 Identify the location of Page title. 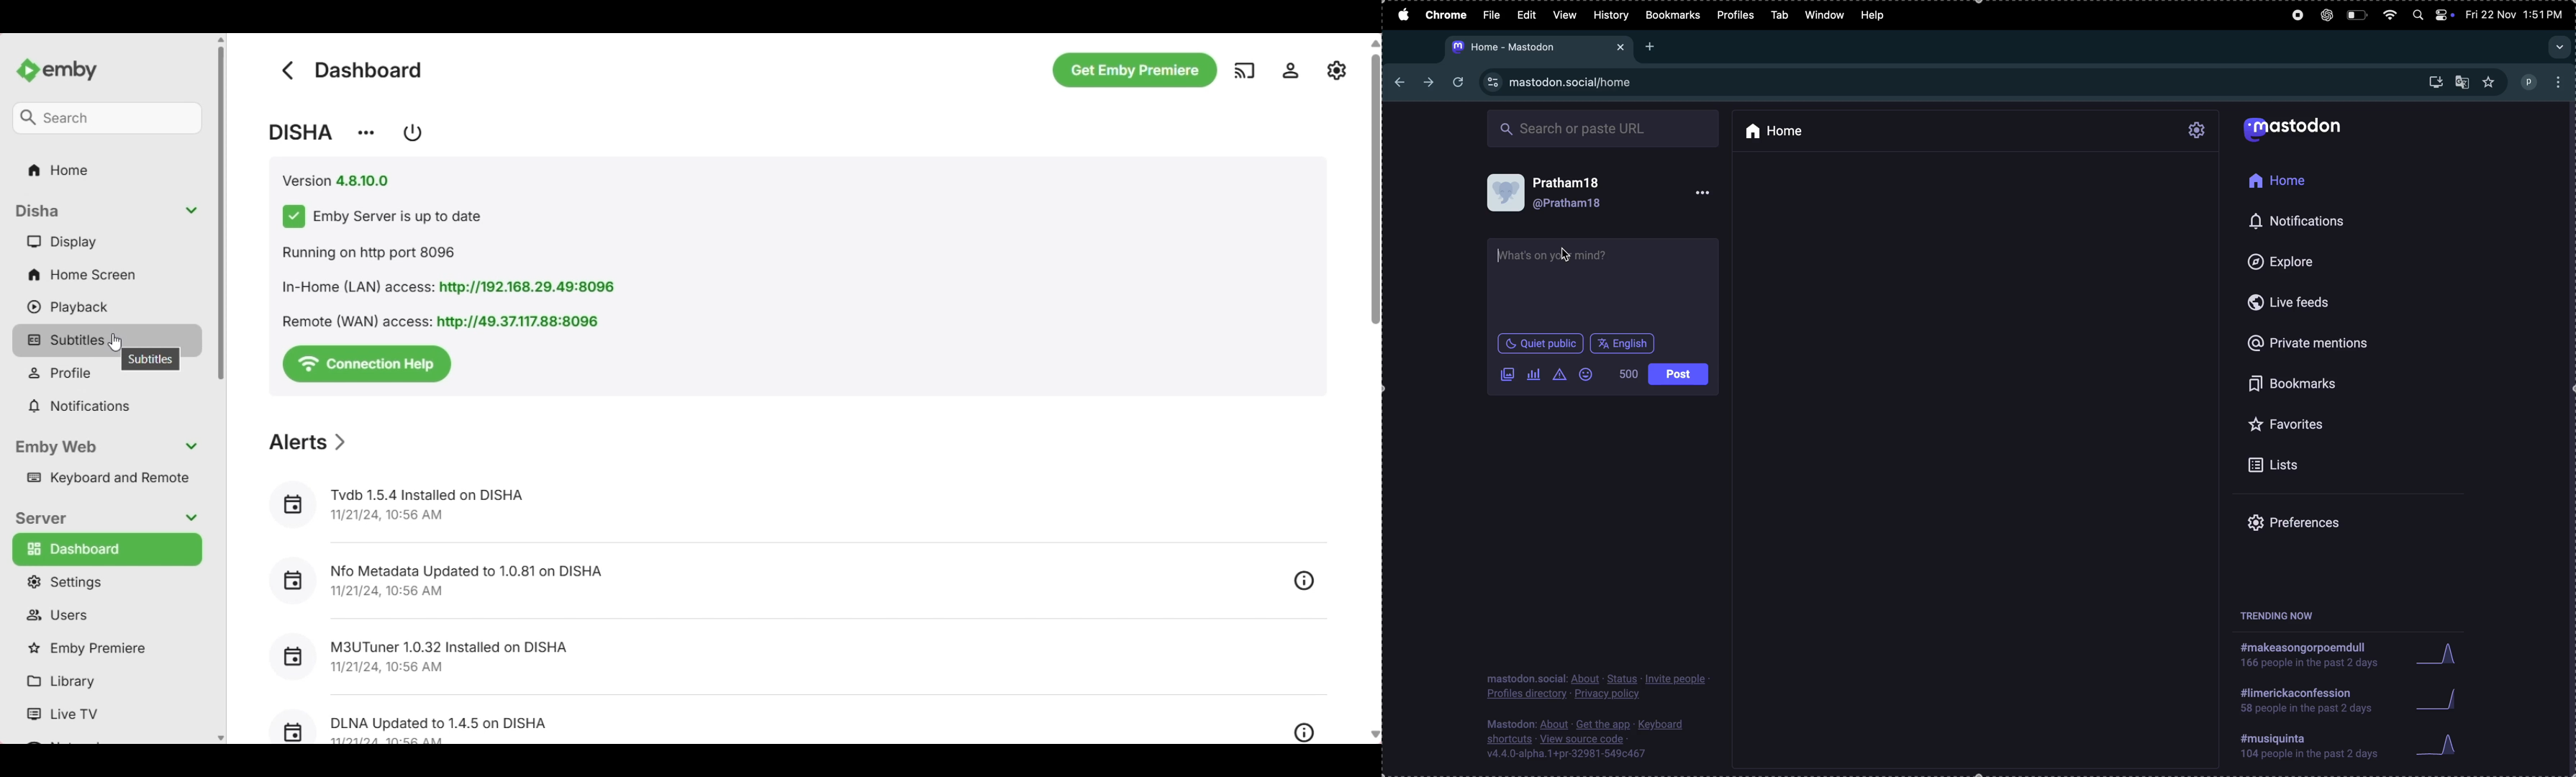
(370, 71).